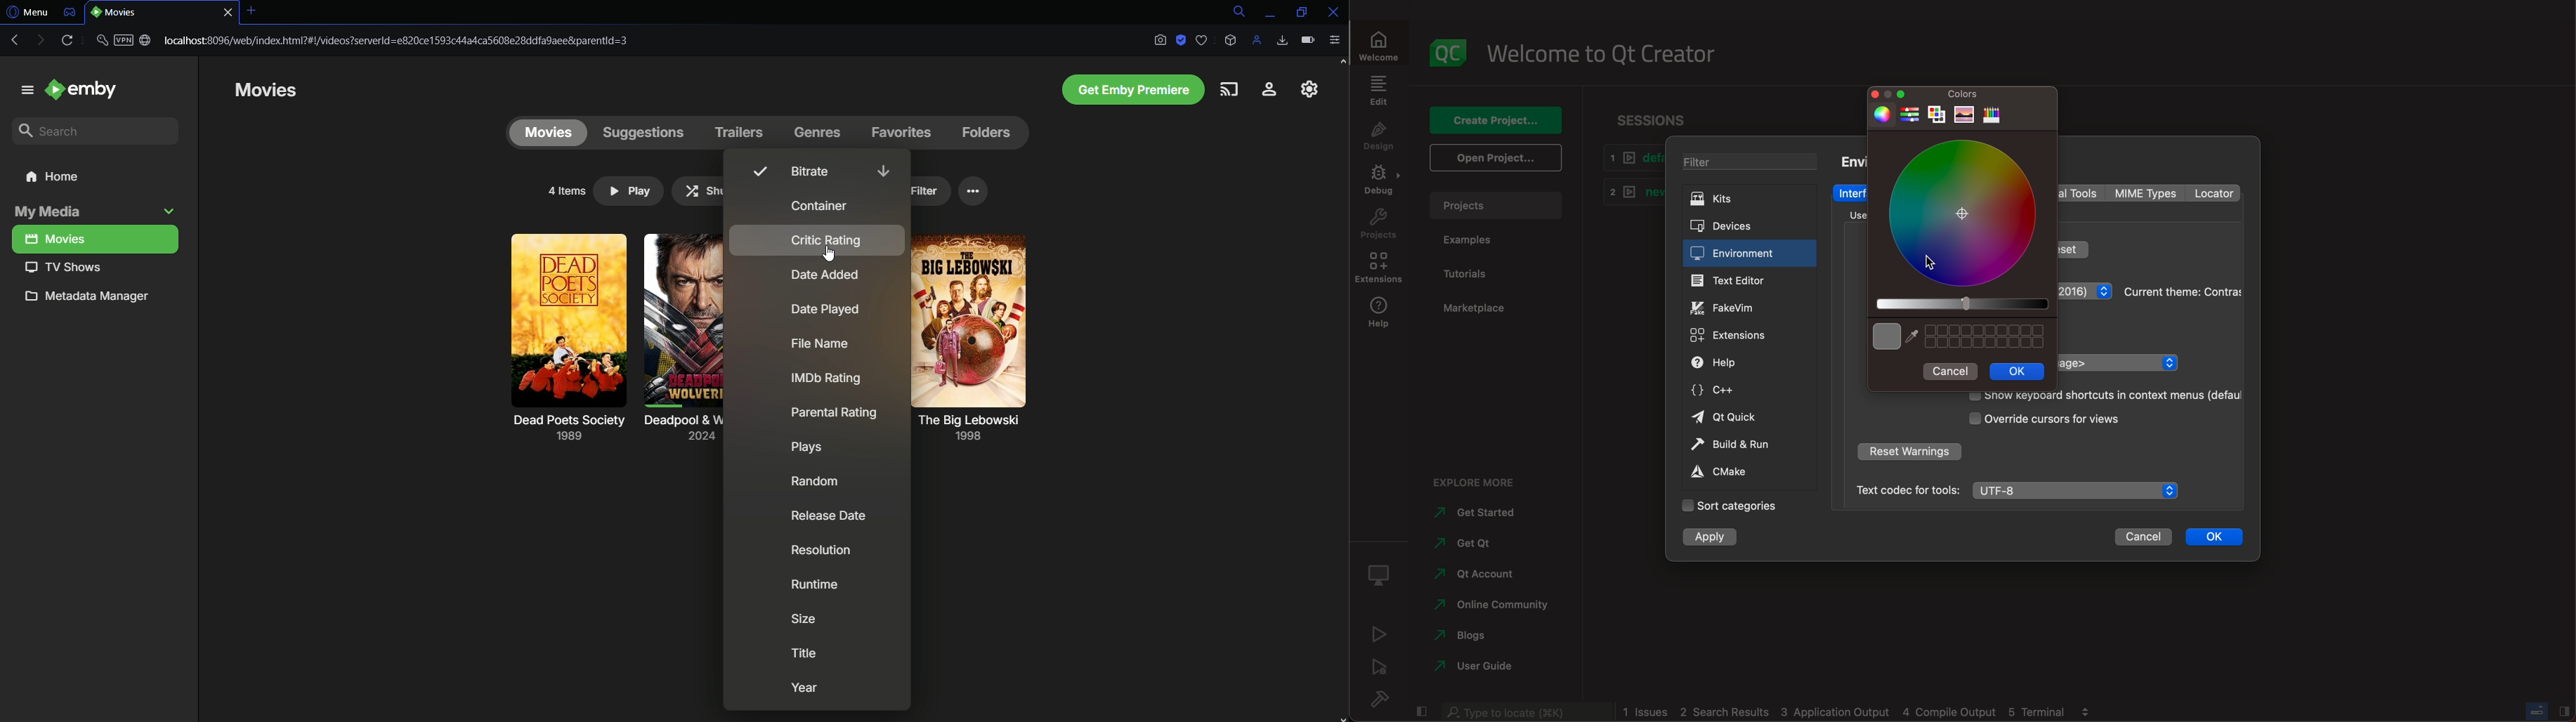  What do you see at coordinates (2215, 535) in the screenshot?
I see `ok` at bounding box center [2215, 535].